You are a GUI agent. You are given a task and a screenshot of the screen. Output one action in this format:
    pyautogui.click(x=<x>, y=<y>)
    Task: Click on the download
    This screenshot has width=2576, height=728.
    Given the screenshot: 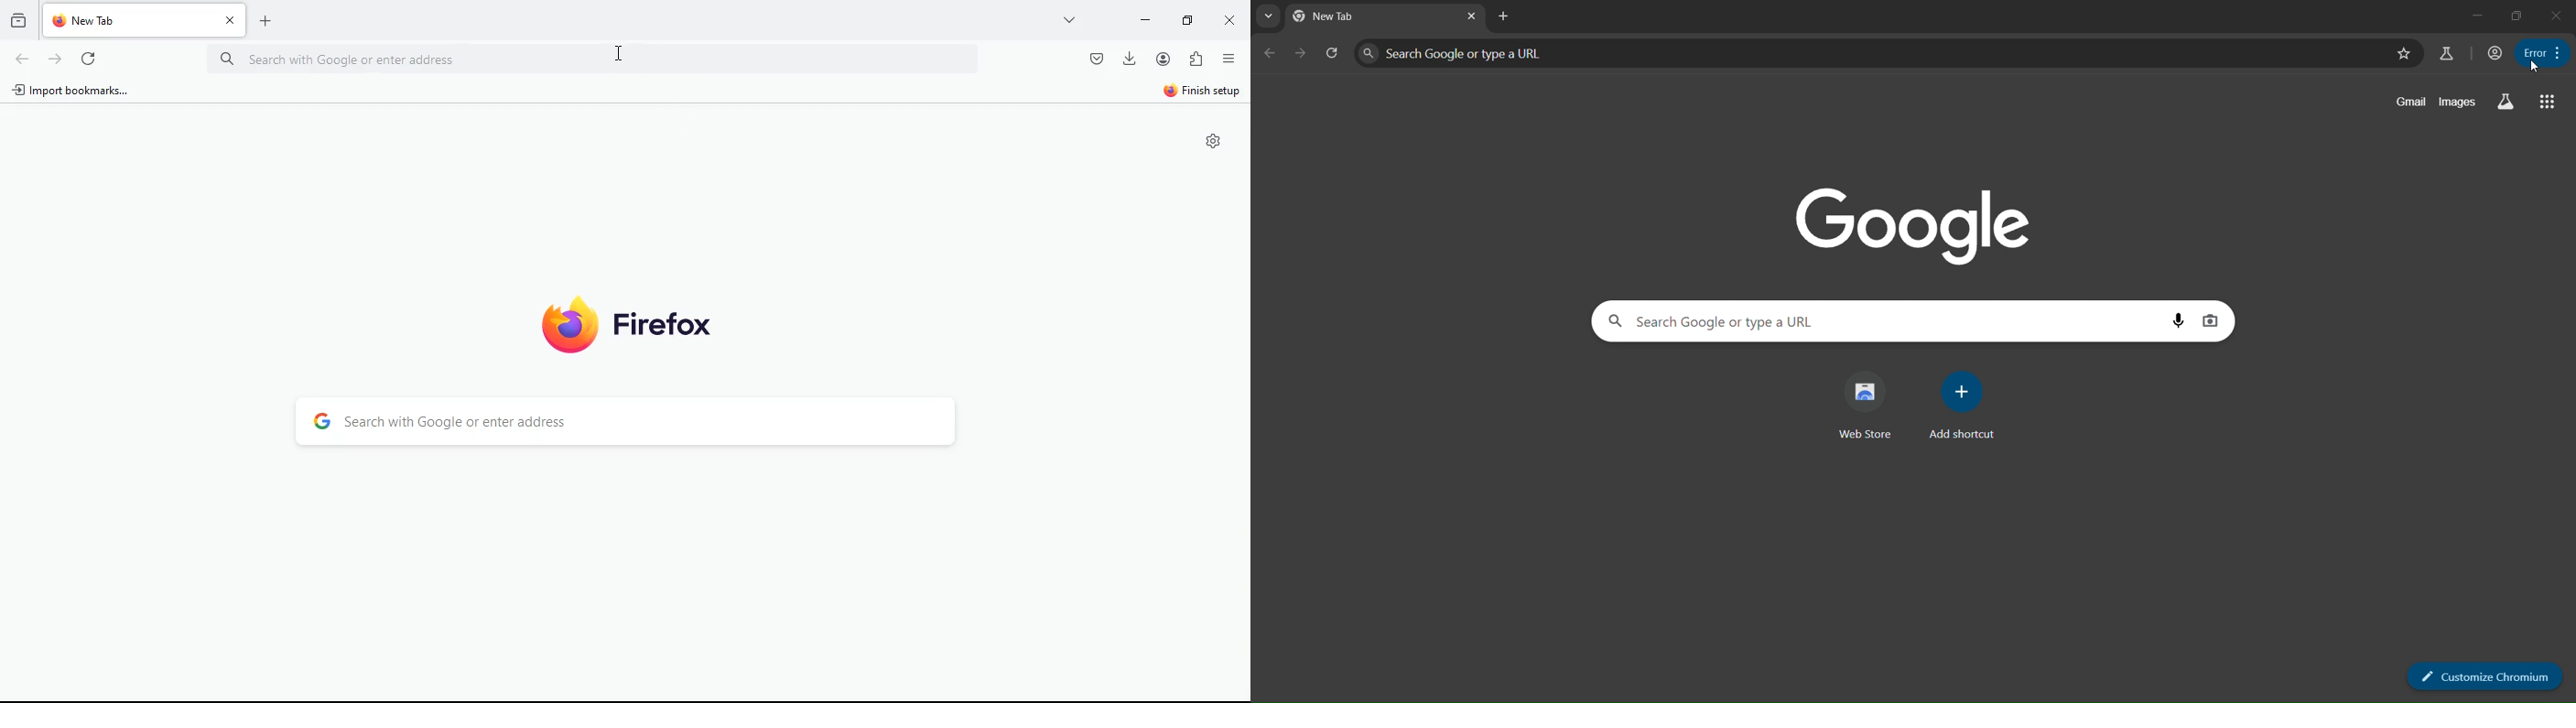 What is the action you would take?
    pyautogui.click(x=1128, y=60)
    